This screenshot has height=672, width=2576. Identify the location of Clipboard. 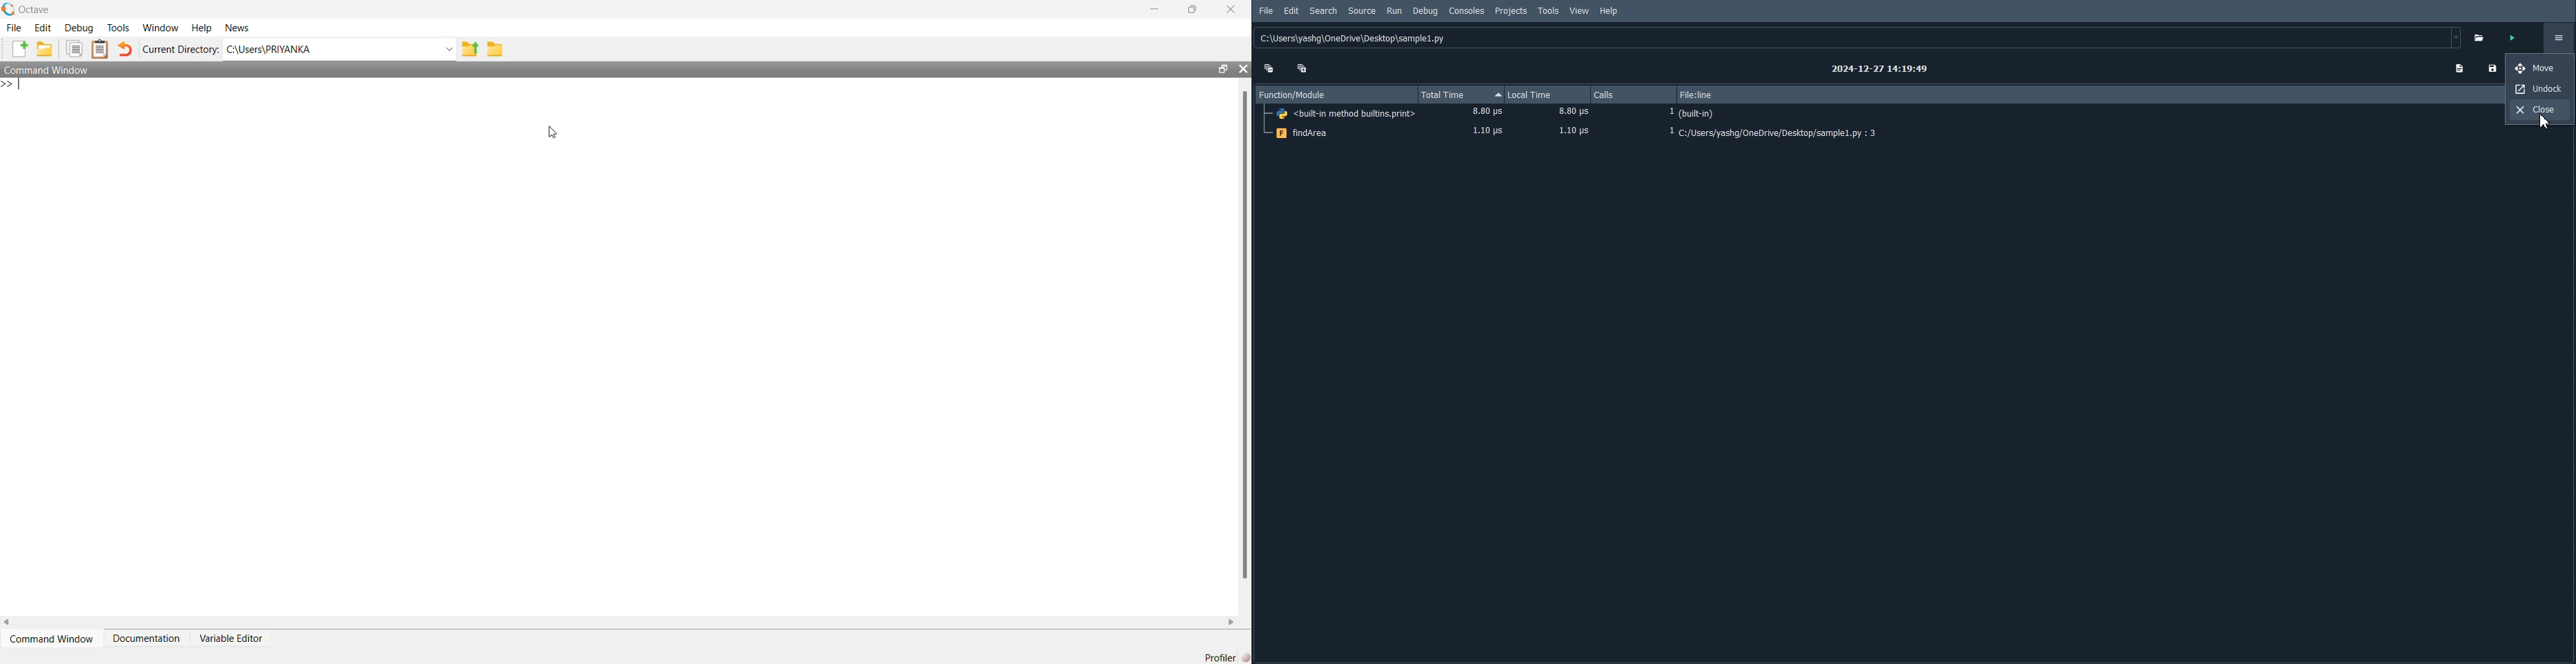
(99, 49).